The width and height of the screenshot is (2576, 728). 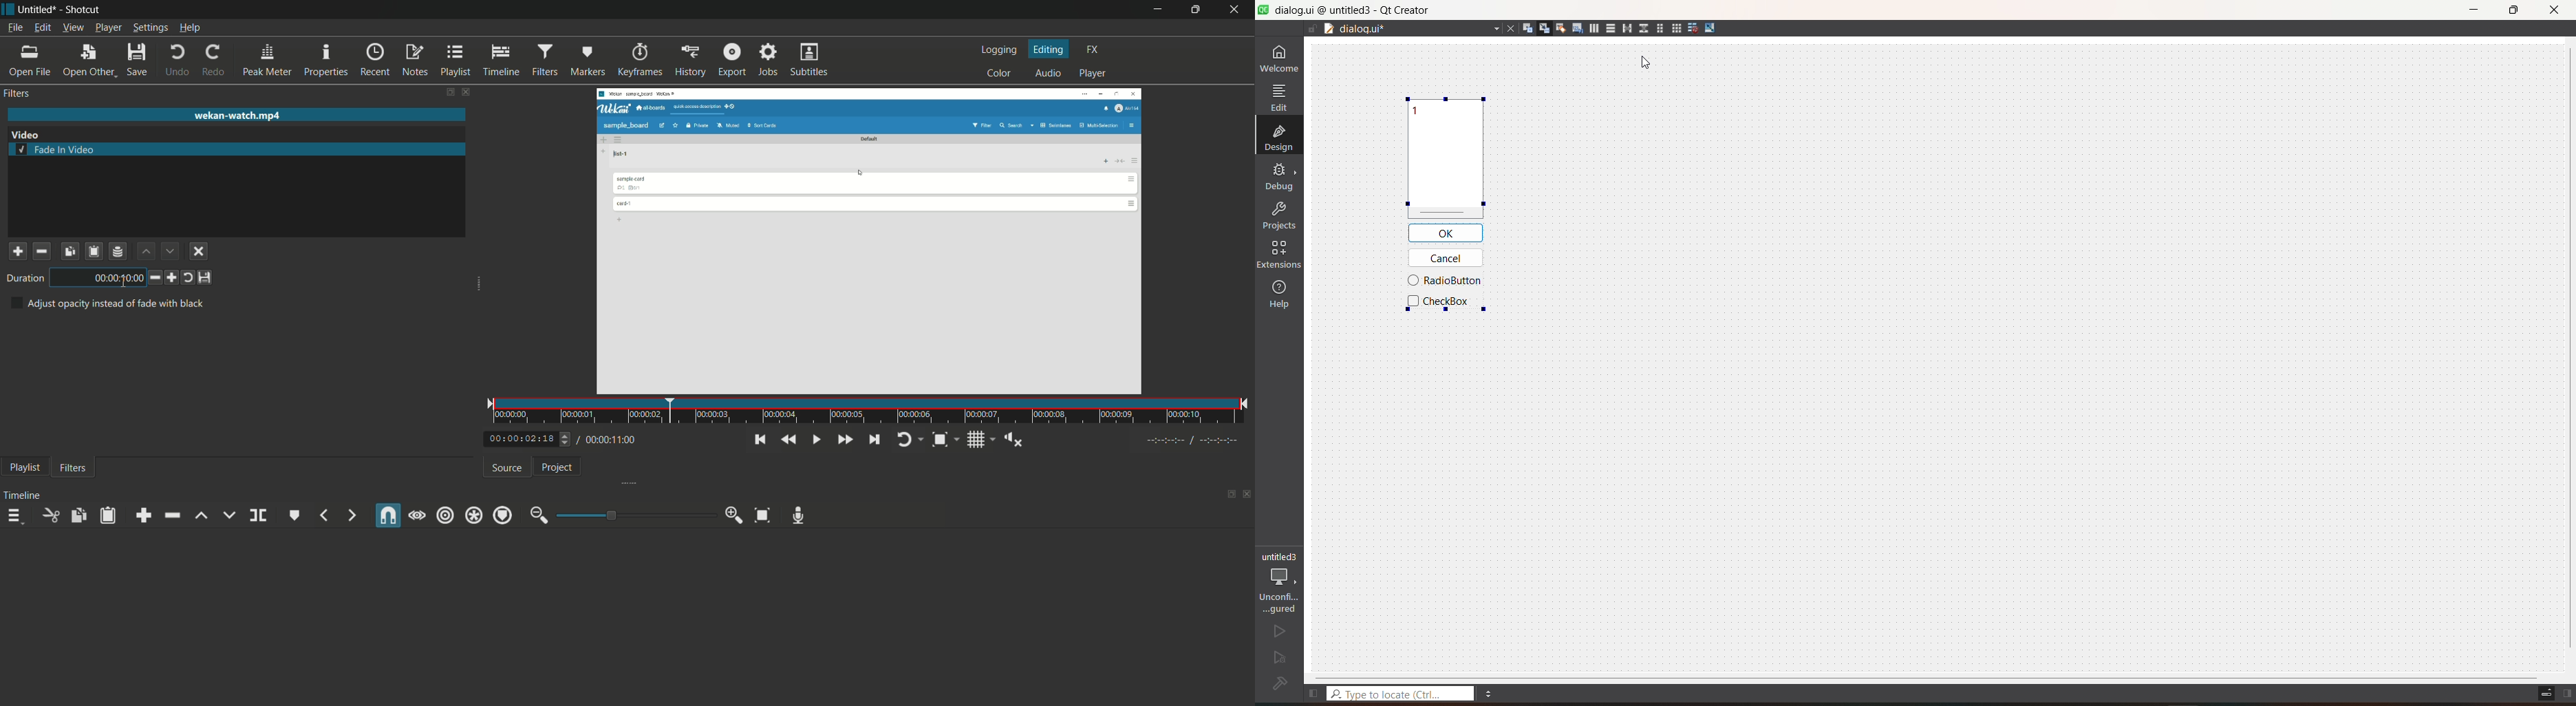 What do you see at coordinates (1247, 492) in the screenshot?
I see `close timeline` at bounding box center [1247, 492].